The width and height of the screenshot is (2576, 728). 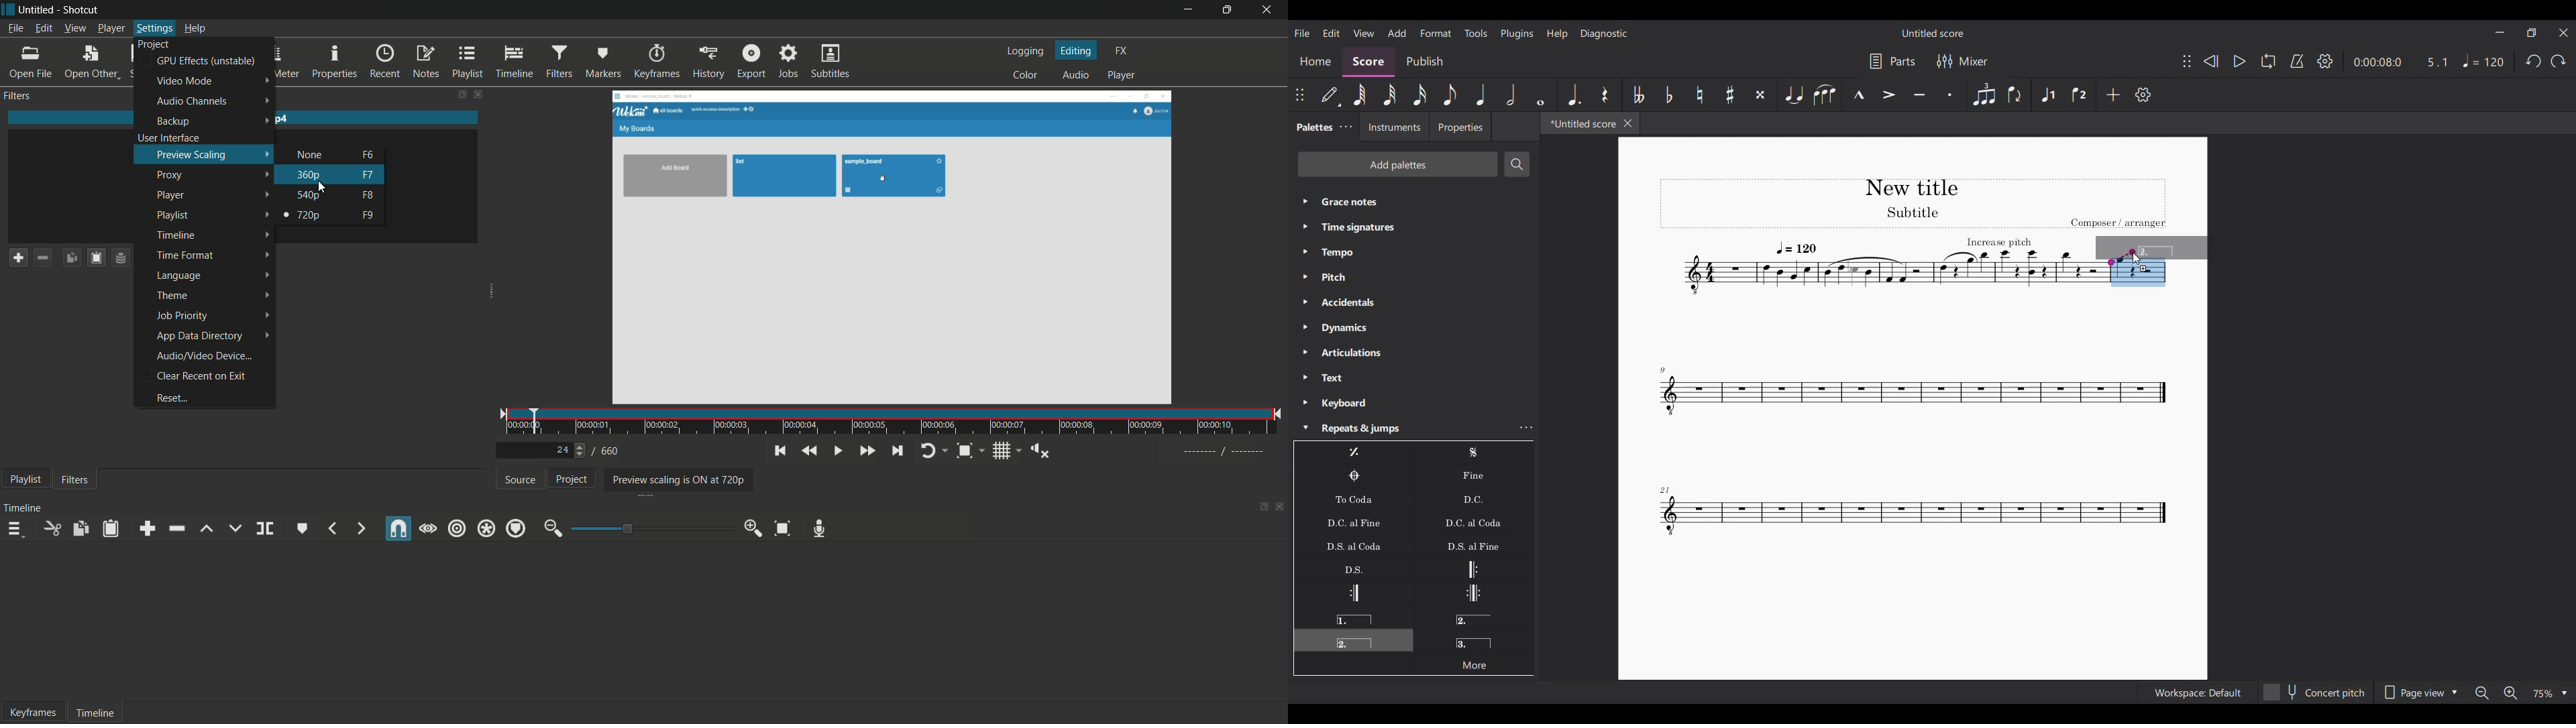 I want to click on Zoom in, so click(x=2510, y=692).